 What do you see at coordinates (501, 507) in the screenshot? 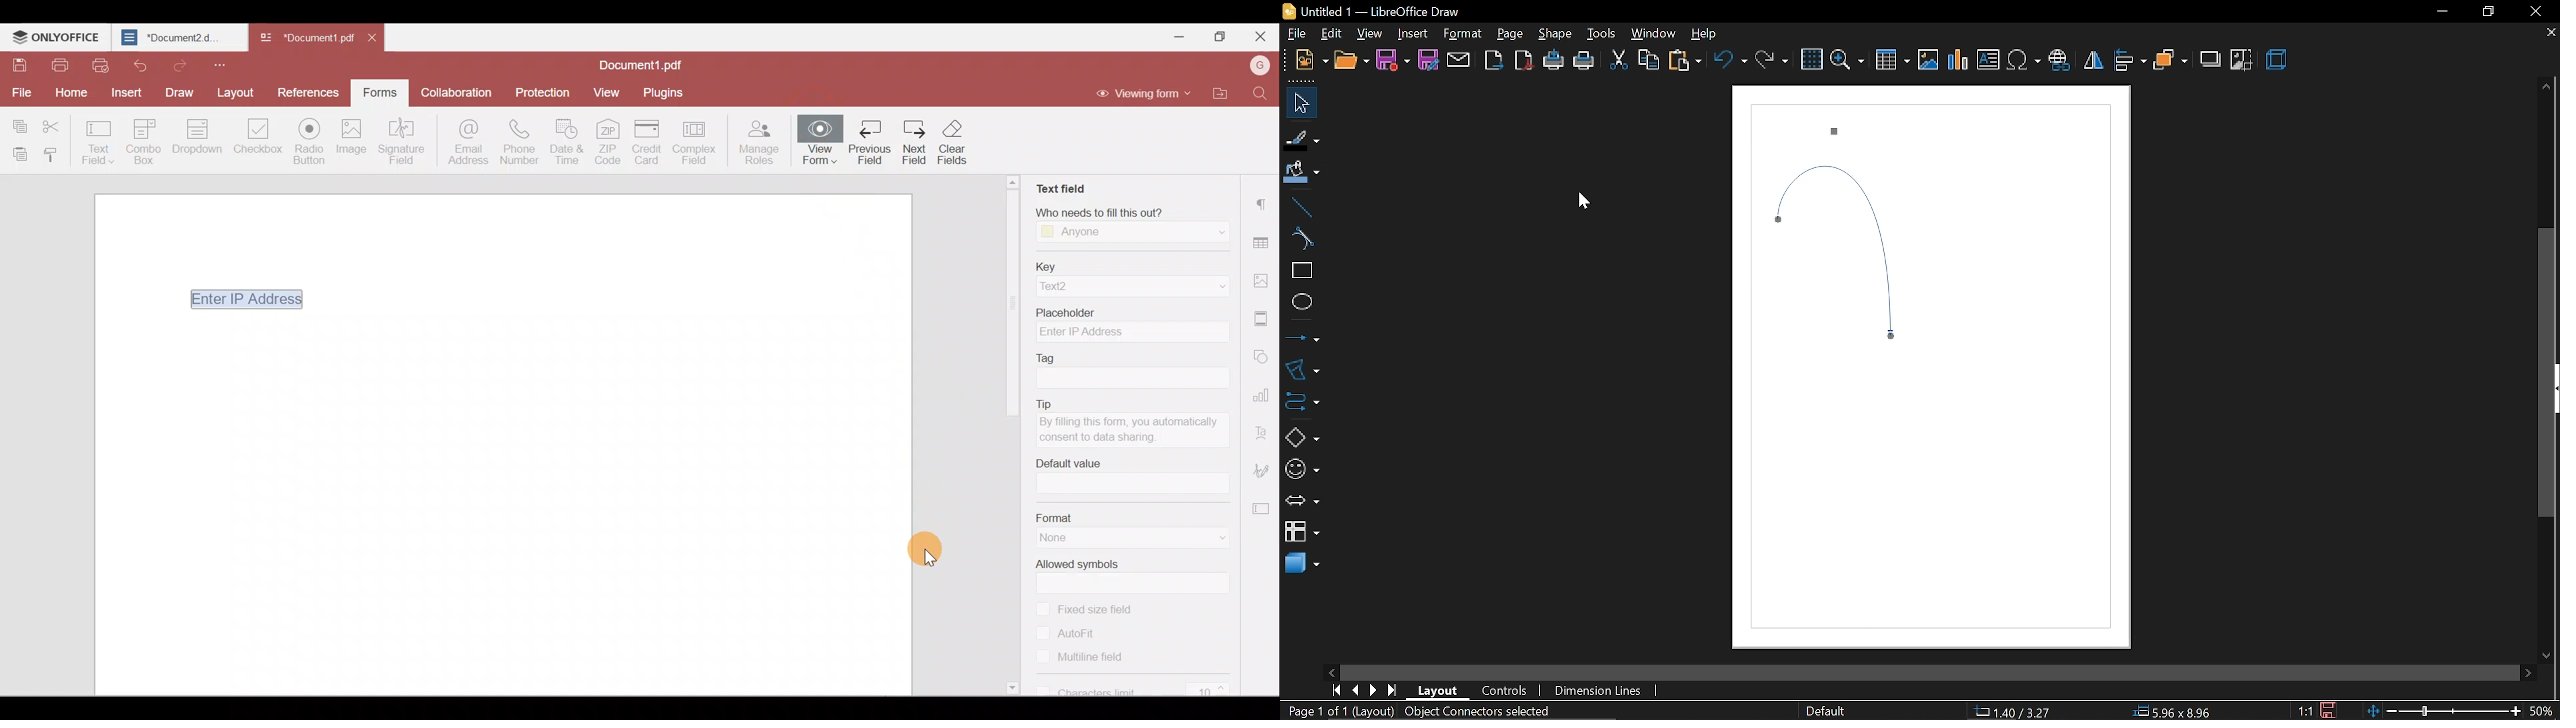
I see `Working area` at bounding box center [501, 507].